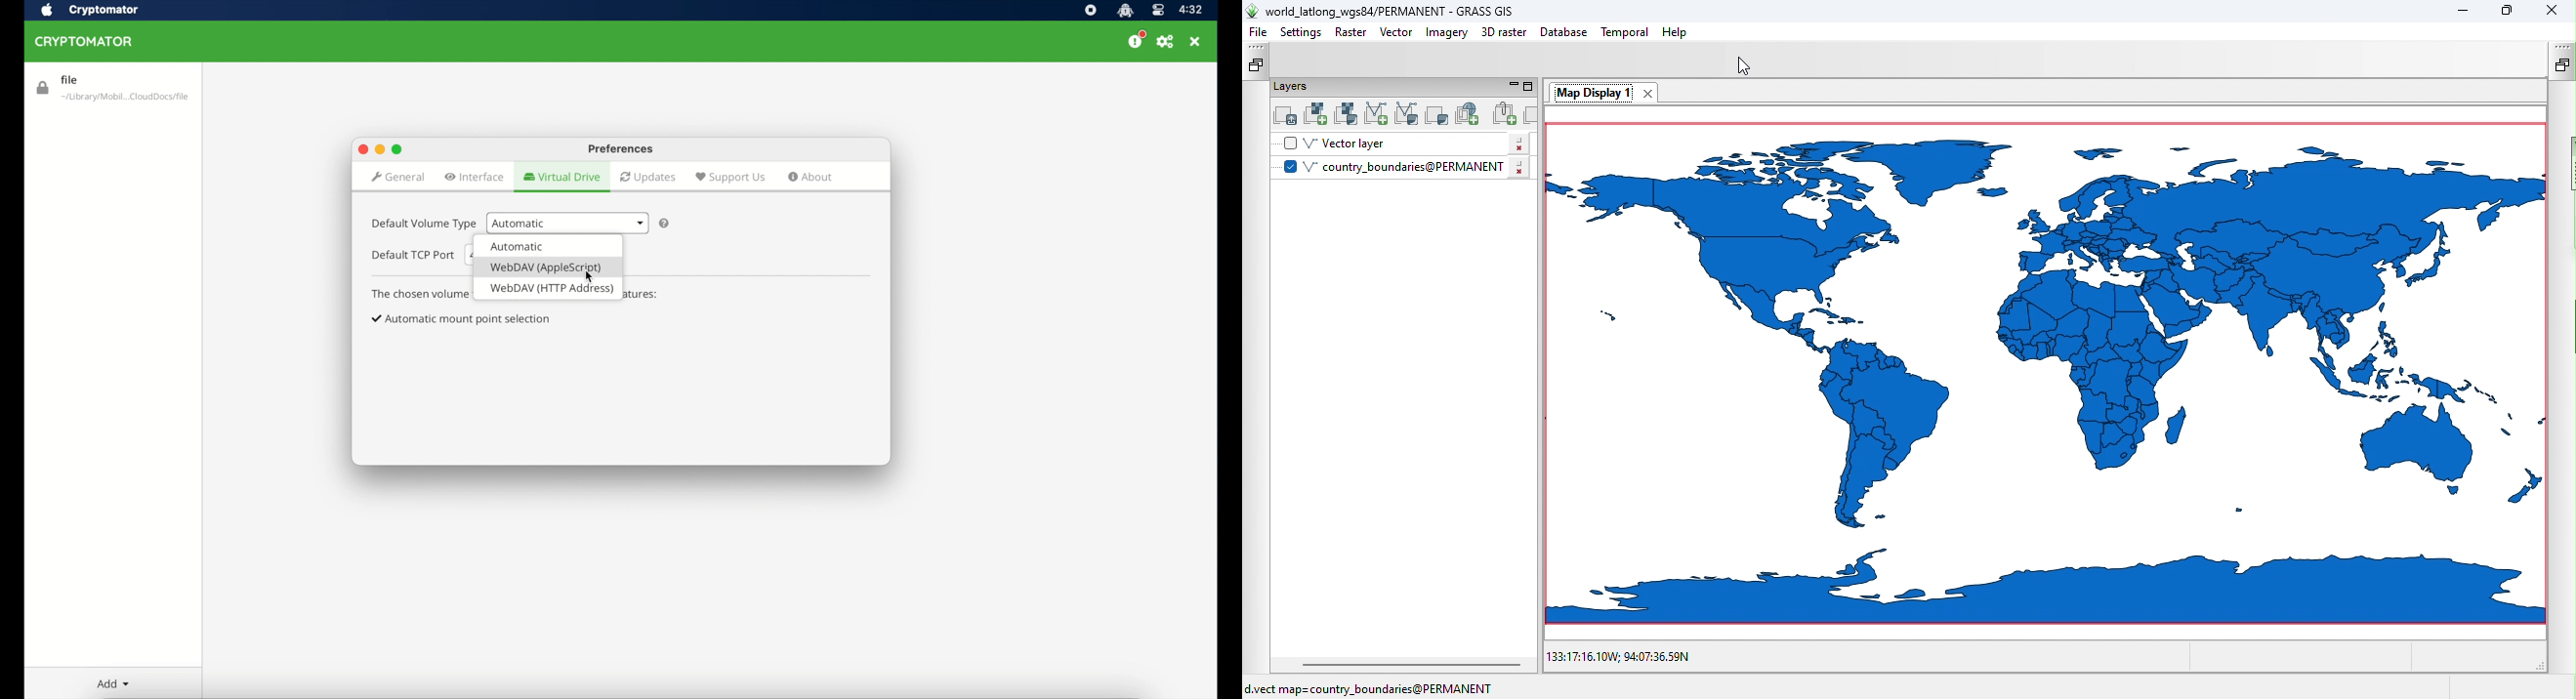 The height and width of the screenshot is (700, 2576). I want to click on general, so click(397, 179).